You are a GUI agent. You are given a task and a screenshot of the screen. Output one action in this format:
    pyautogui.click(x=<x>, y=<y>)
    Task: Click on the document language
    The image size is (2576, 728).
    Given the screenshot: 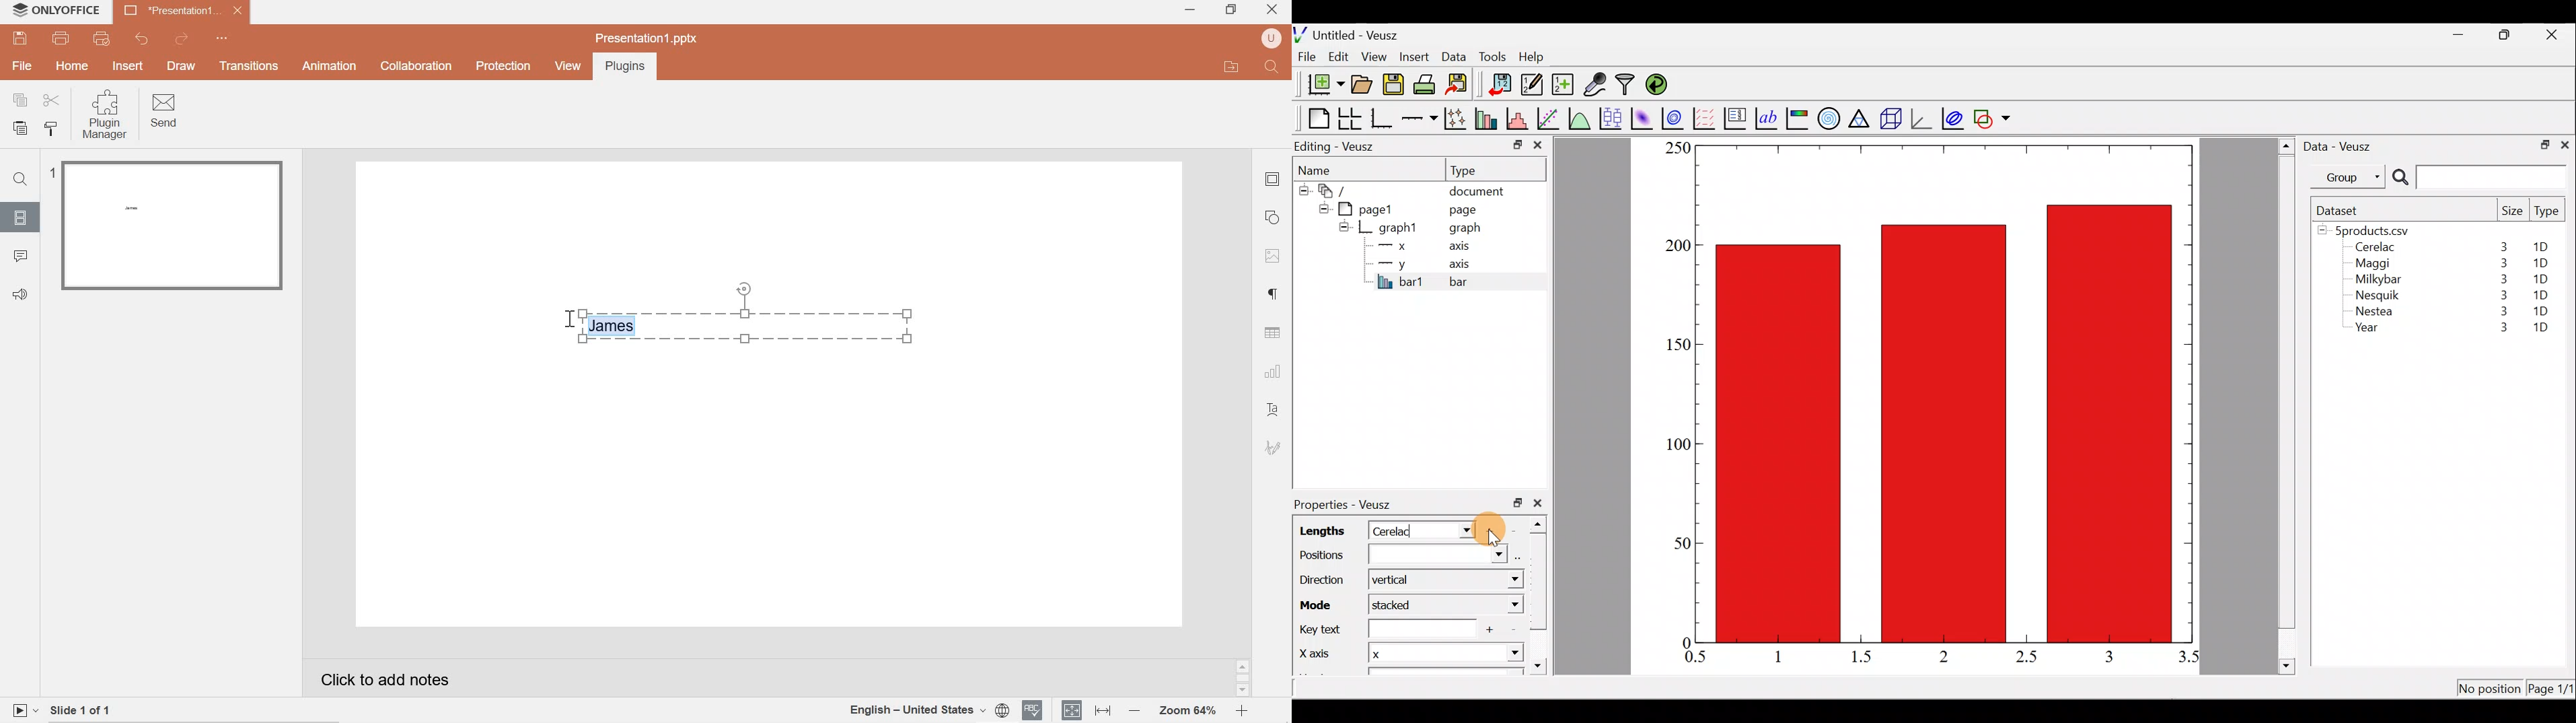 What is the action you would take?
    pyautogui.click(x=928, y=708)
    